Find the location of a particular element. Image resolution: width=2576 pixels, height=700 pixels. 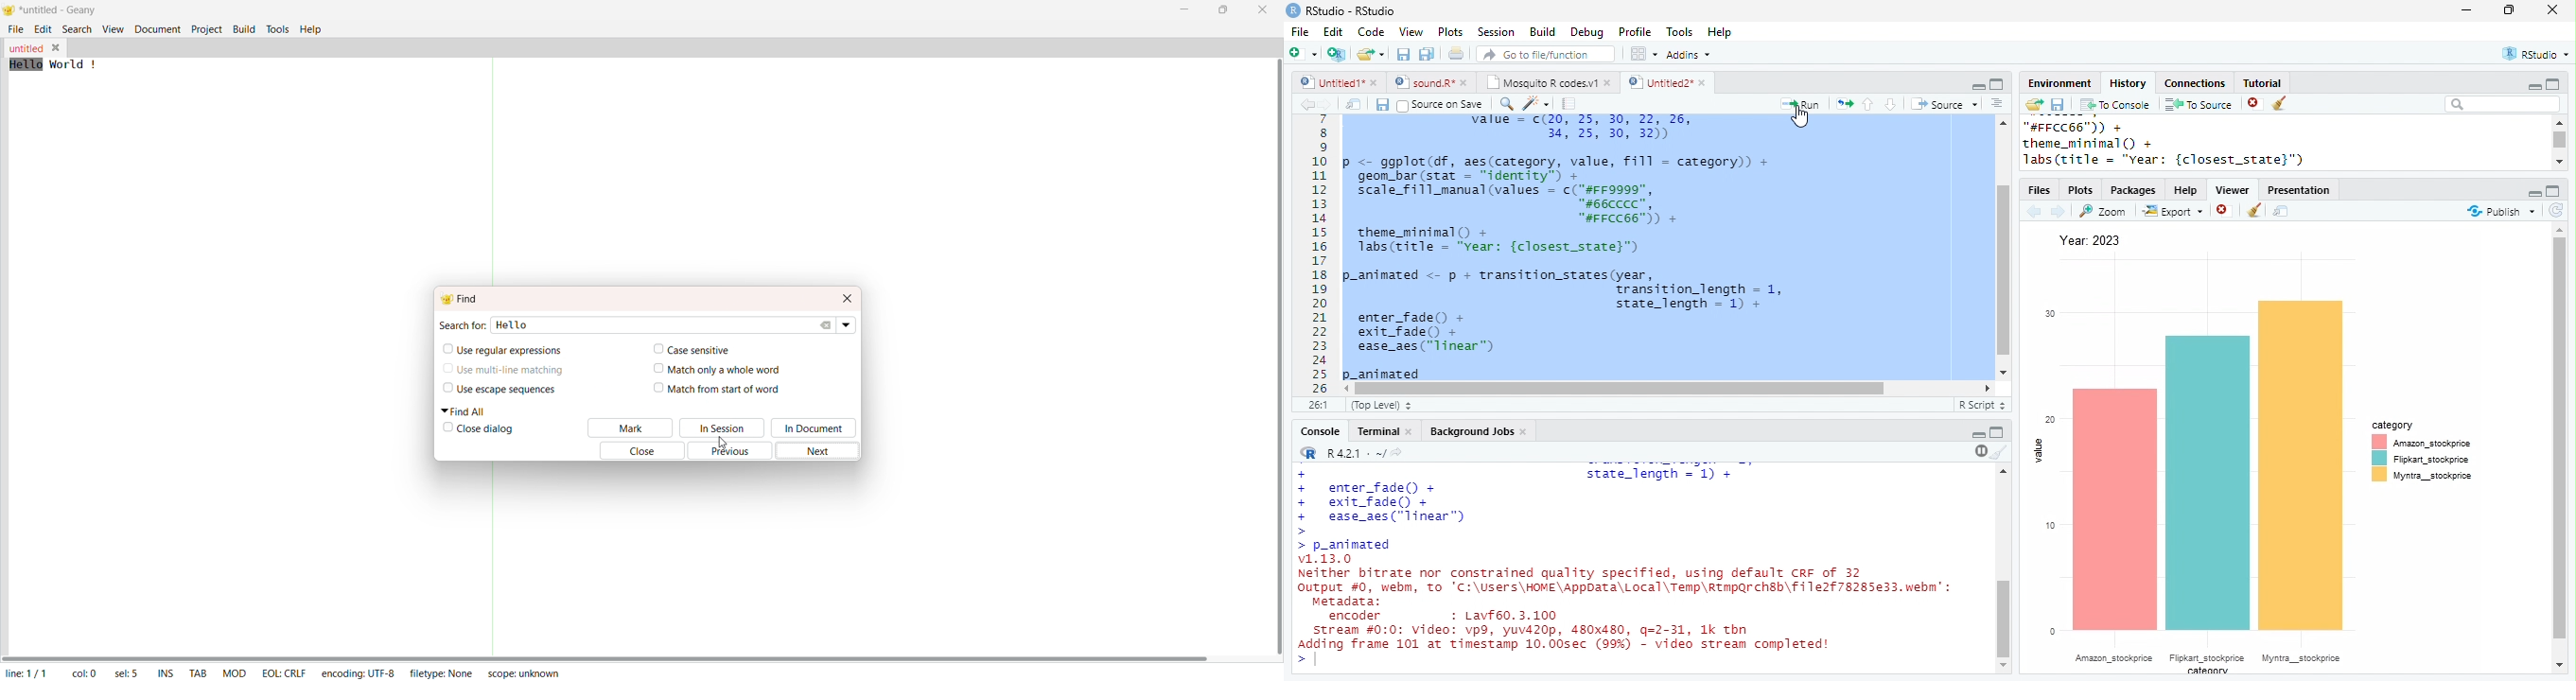

scroll up is located at coordinates (2559, 229).